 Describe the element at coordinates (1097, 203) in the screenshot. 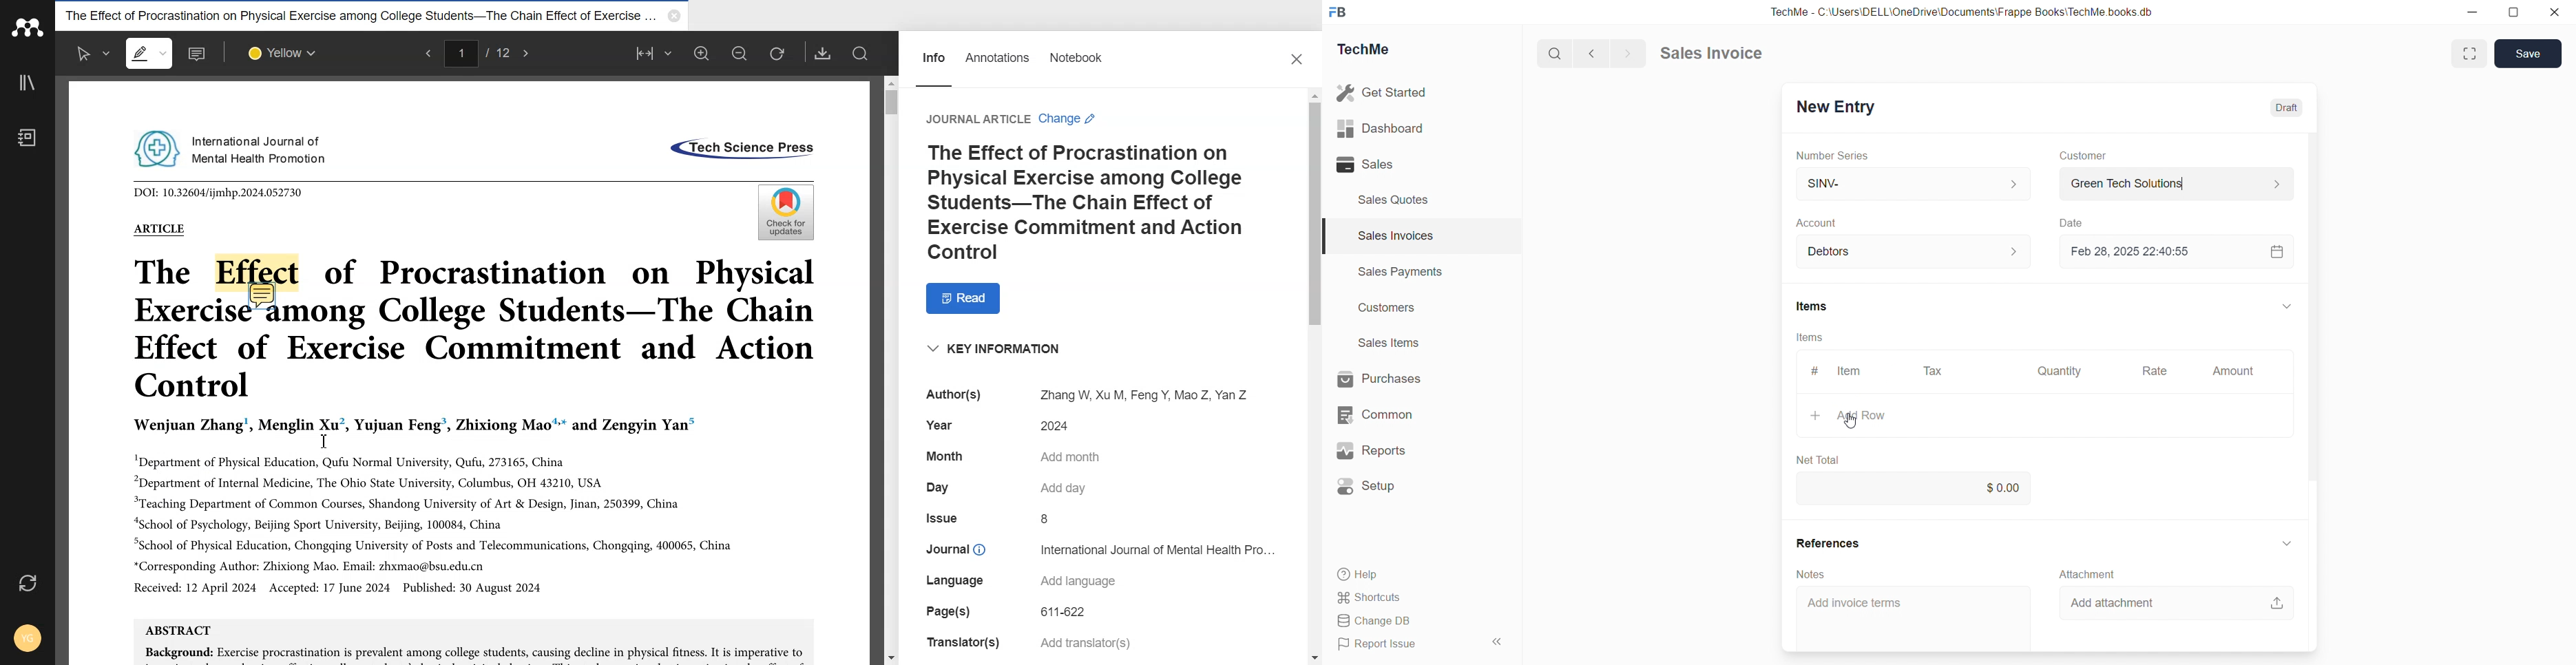

I see ` The Effect of Procrastination on Physical Exercise among College Students-The Chain Effect of Exercise Commitment and Action Control` at that location.